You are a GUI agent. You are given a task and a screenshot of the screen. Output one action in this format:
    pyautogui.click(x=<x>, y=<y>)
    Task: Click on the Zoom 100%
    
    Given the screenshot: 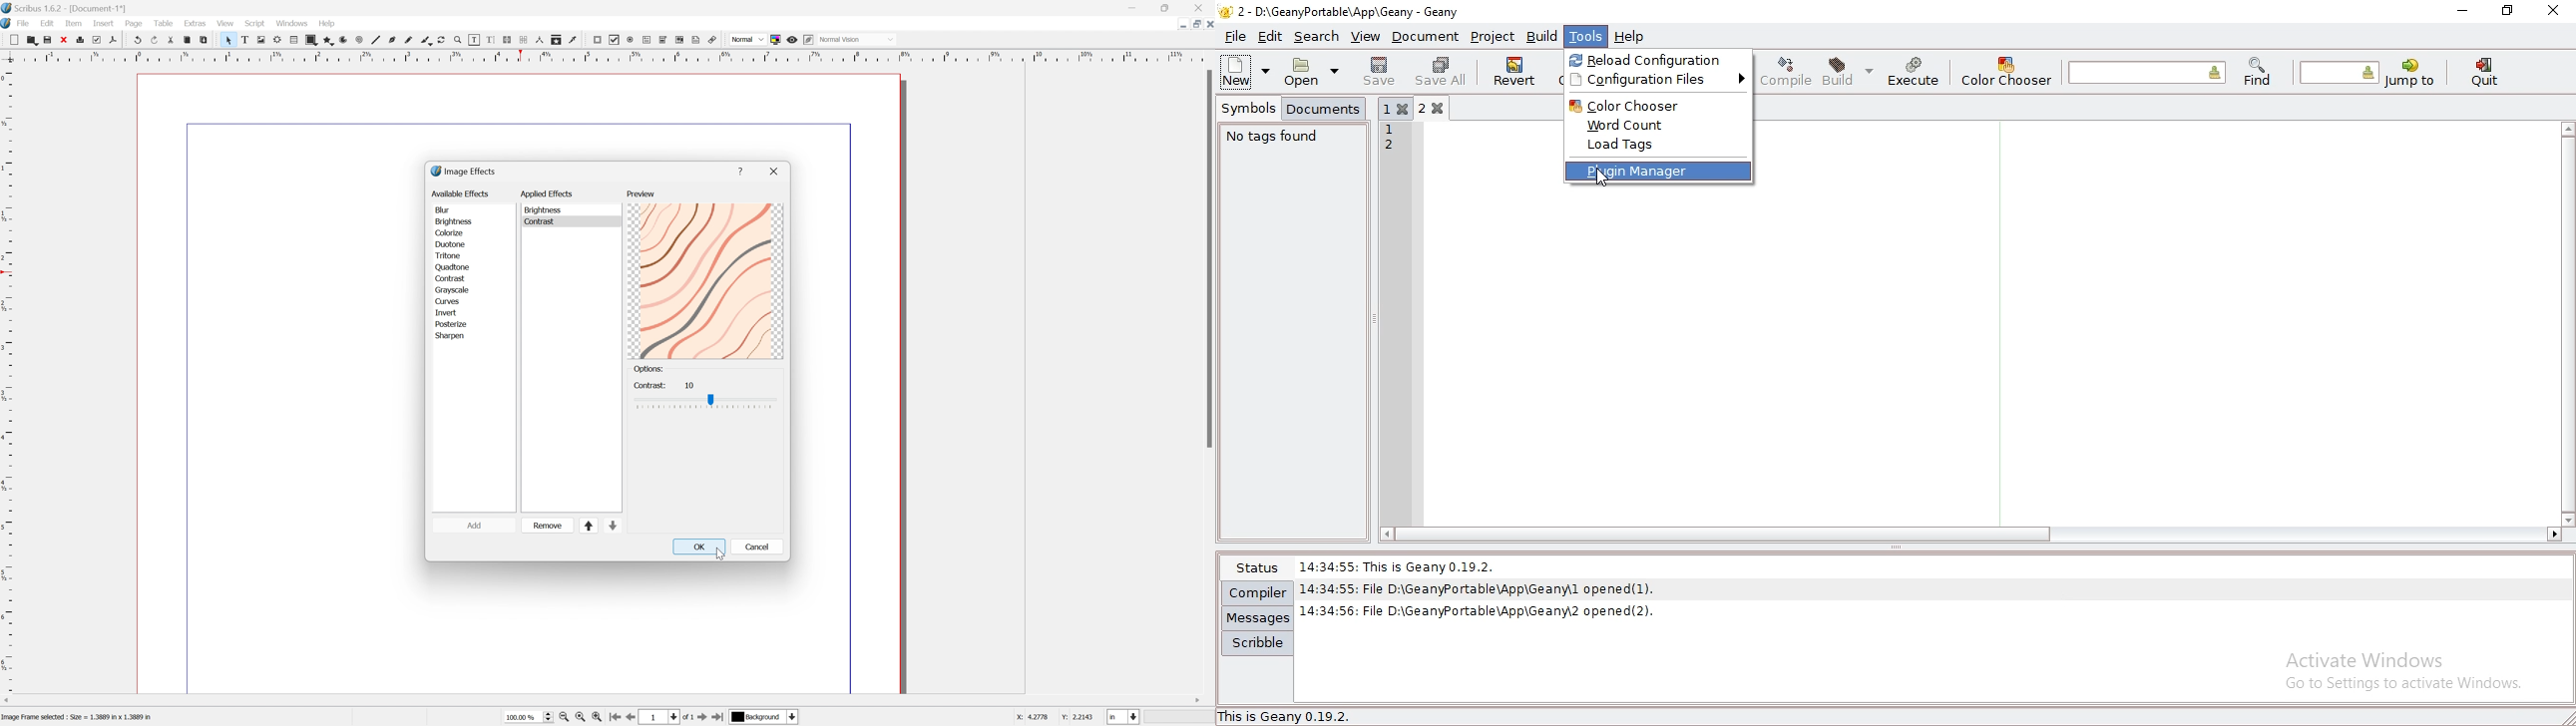 What is the action you would take?
    pyautogui.click(x=527, y=718)
    